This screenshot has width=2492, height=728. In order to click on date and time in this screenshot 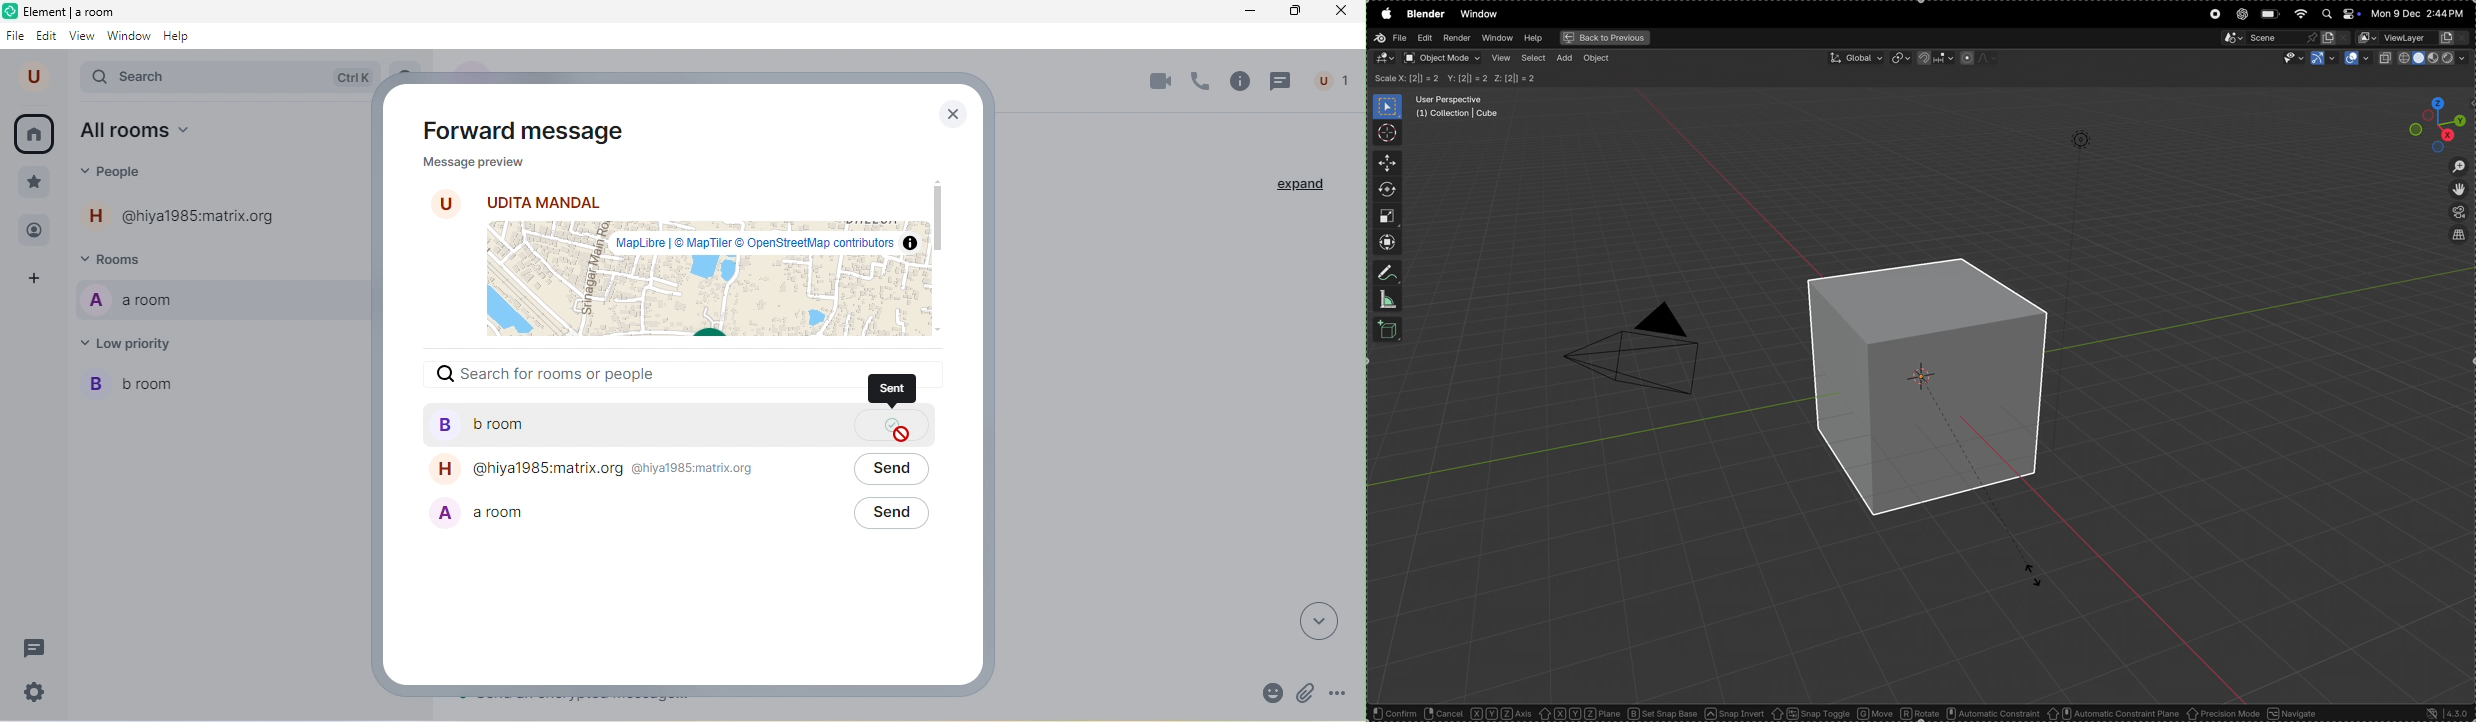, I will do `click(2420, 12)`.